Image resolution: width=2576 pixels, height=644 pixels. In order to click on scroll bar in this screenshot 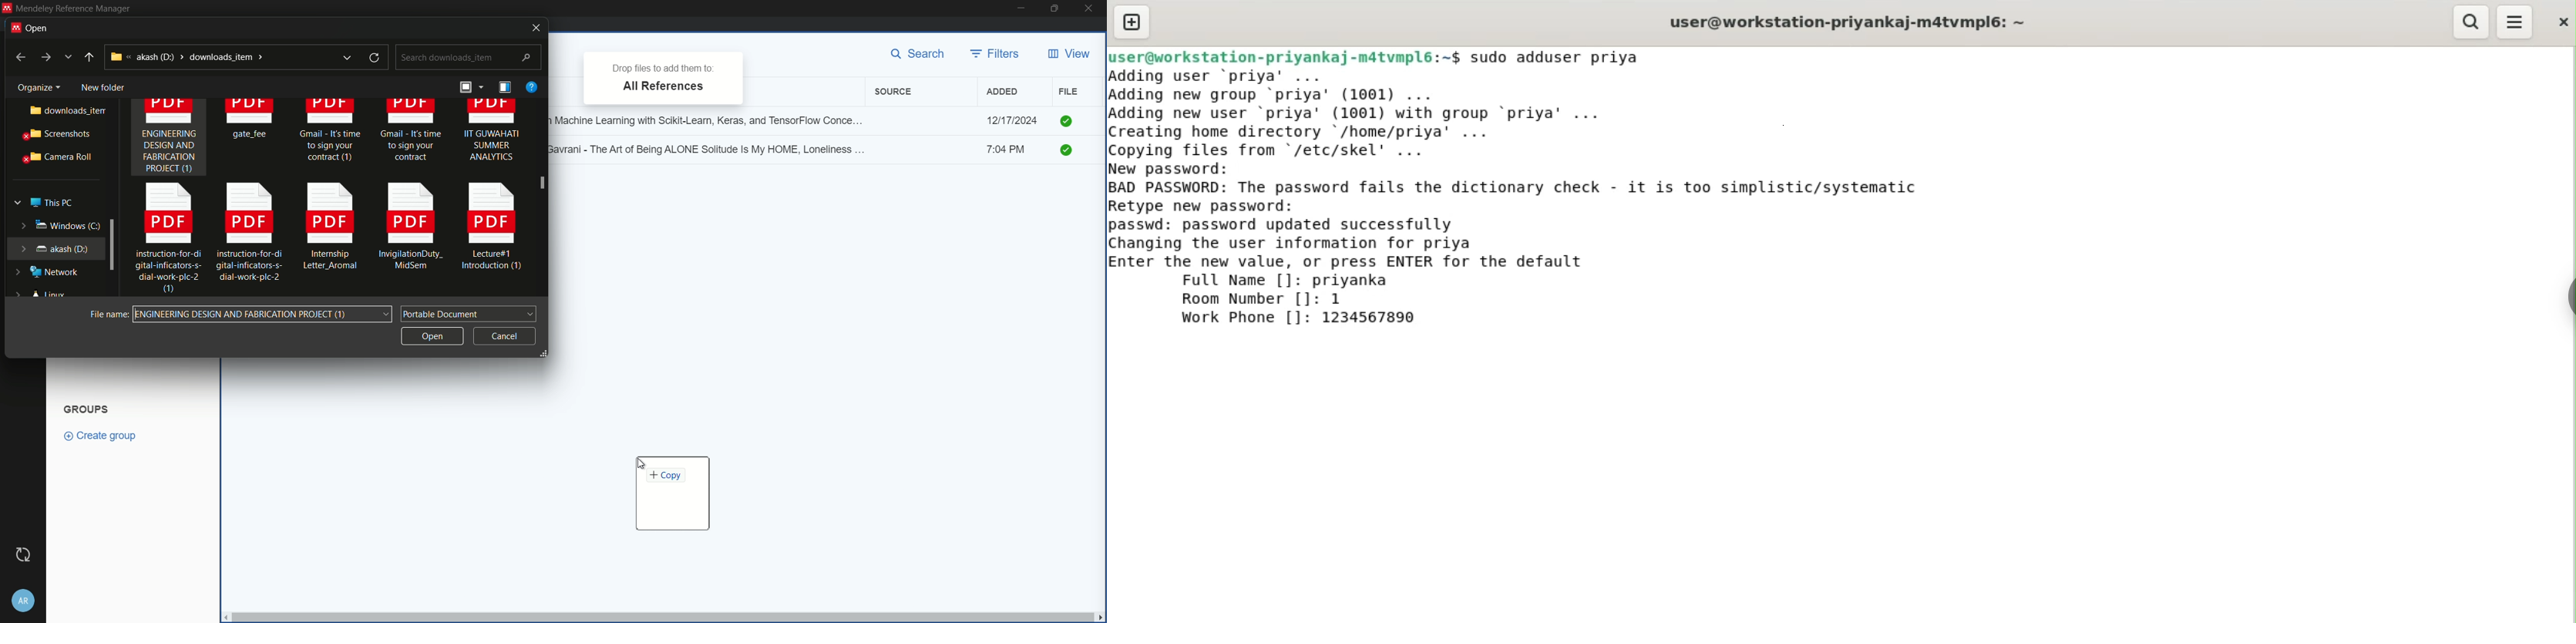, I will do `click(542, 198)`.